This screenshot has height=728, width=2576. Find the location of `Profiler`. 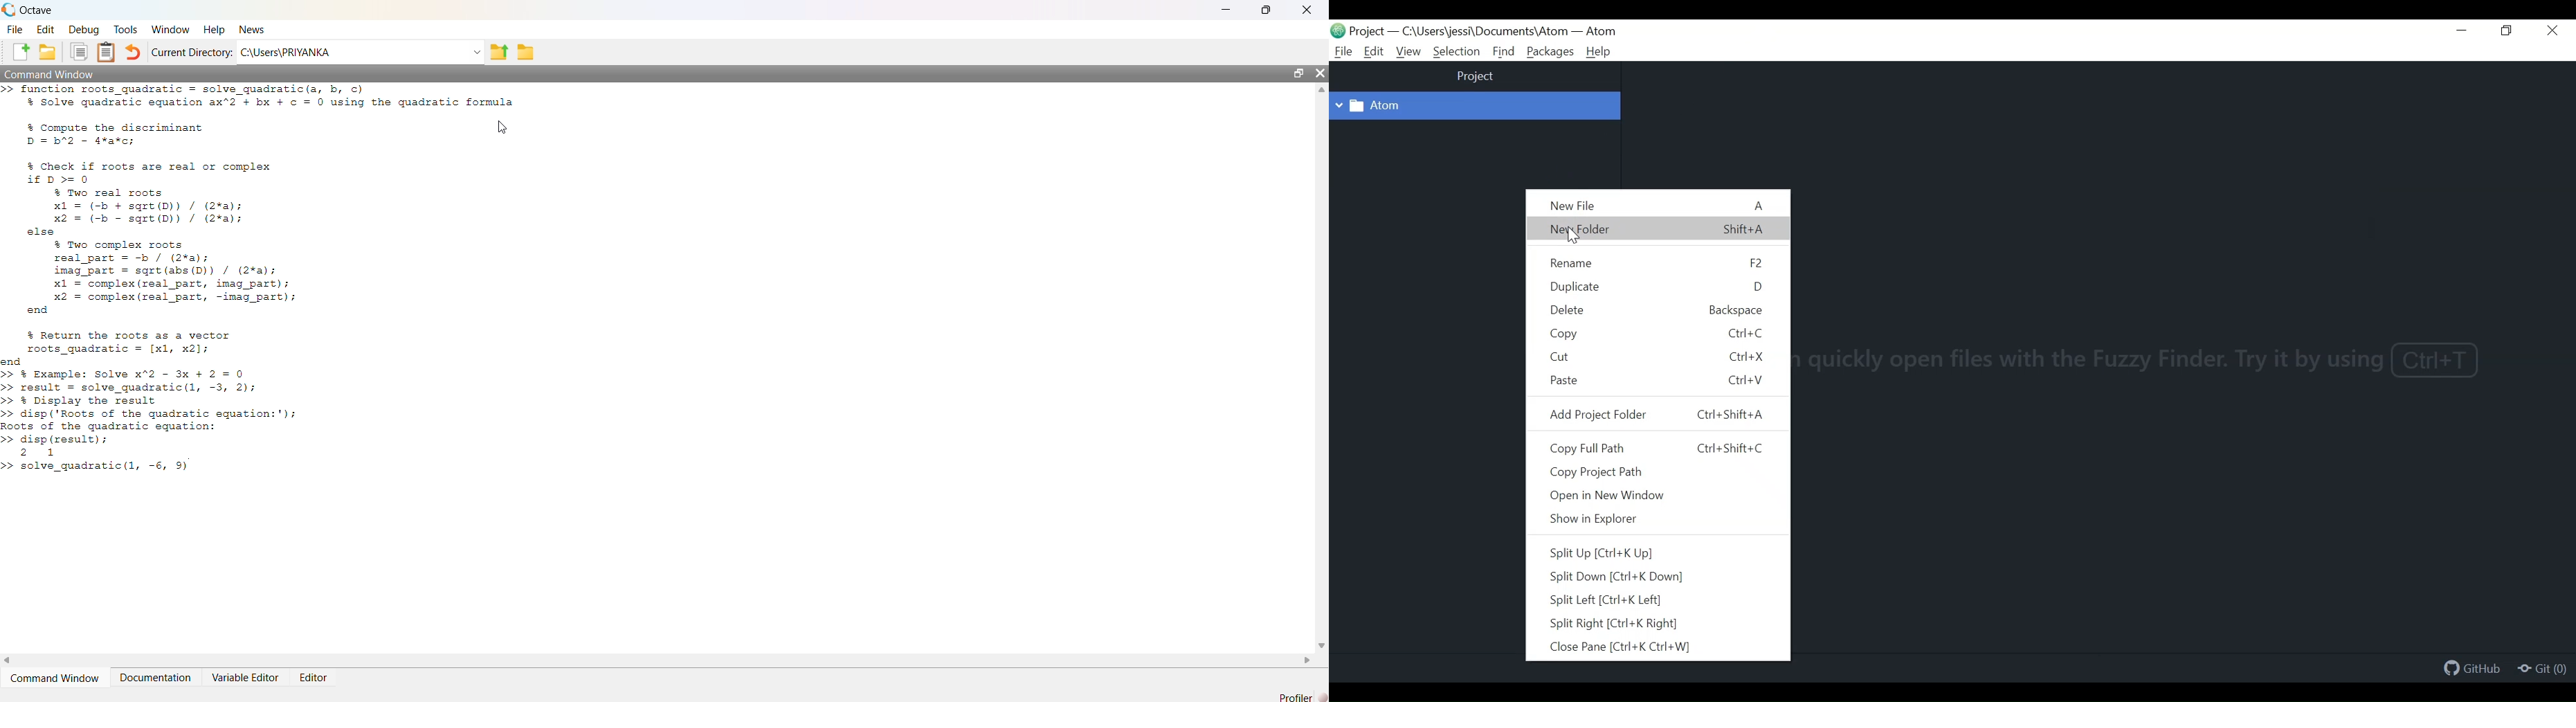

Profiler is located at coordinates (1303, 696).